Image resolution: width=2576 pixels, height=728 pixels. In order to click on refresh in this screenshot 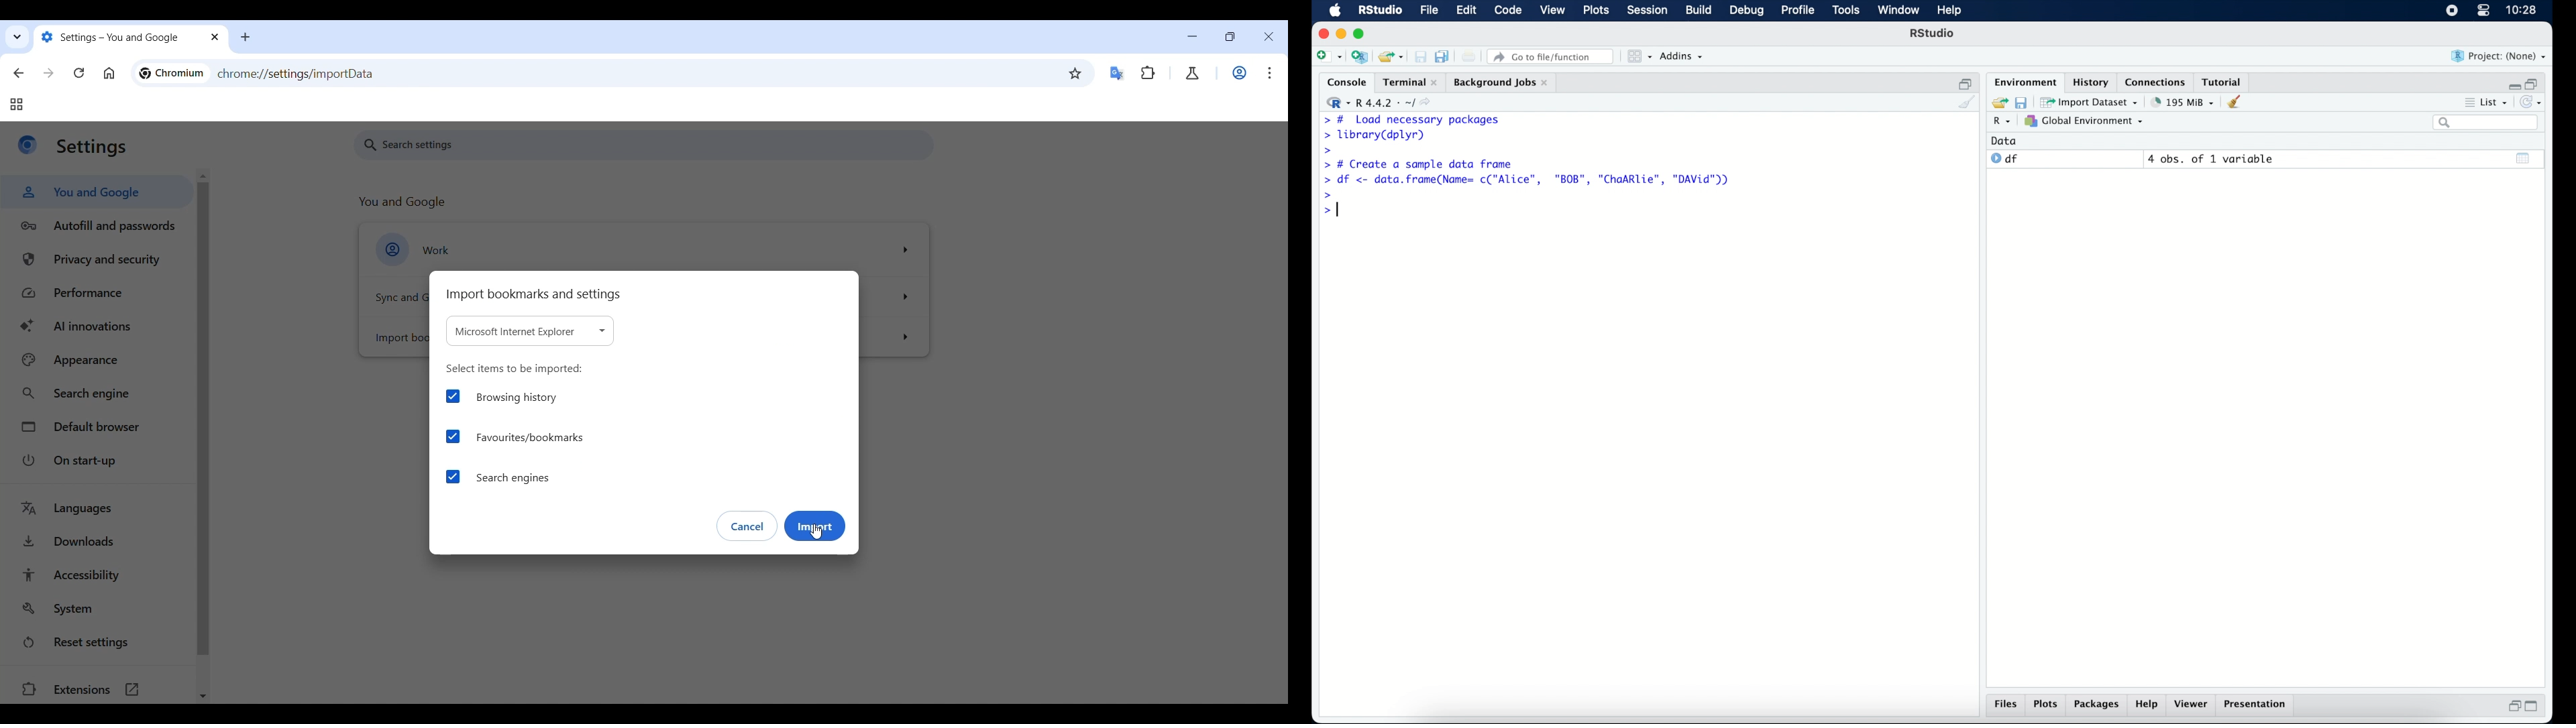, I will do `click(2533, 103)`.